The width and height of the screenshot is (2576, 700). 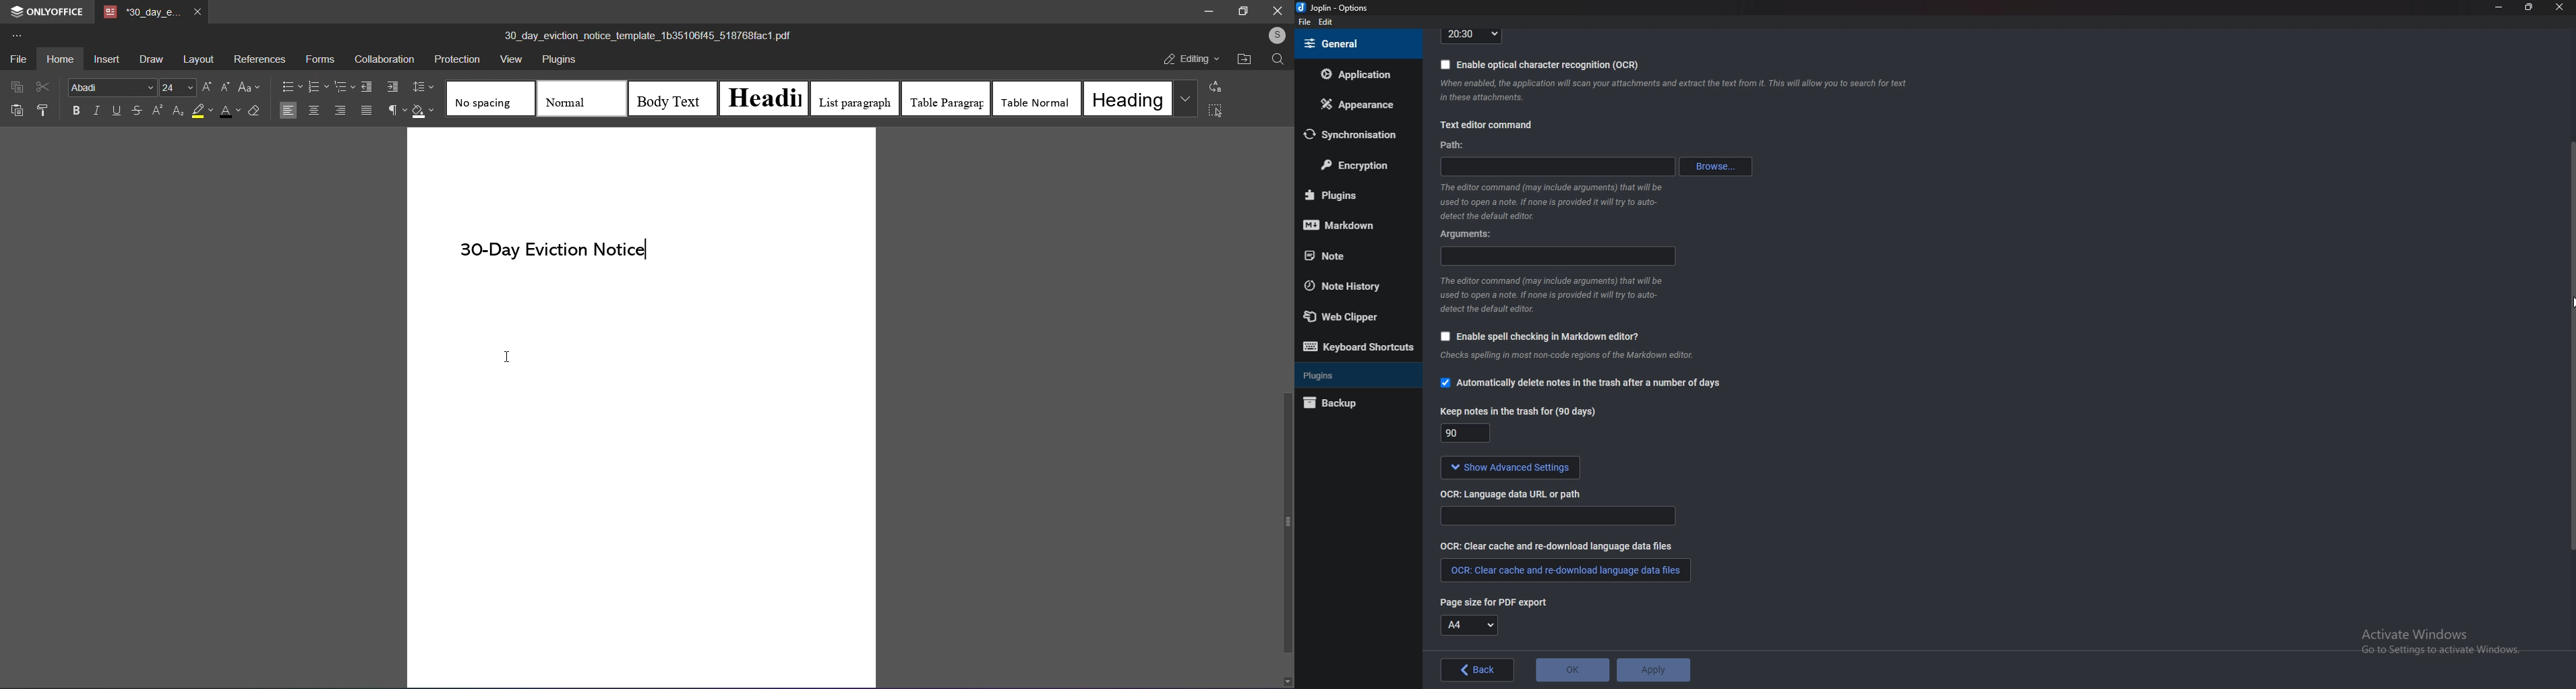 I want to click on path, so click(x=1454, y=146).